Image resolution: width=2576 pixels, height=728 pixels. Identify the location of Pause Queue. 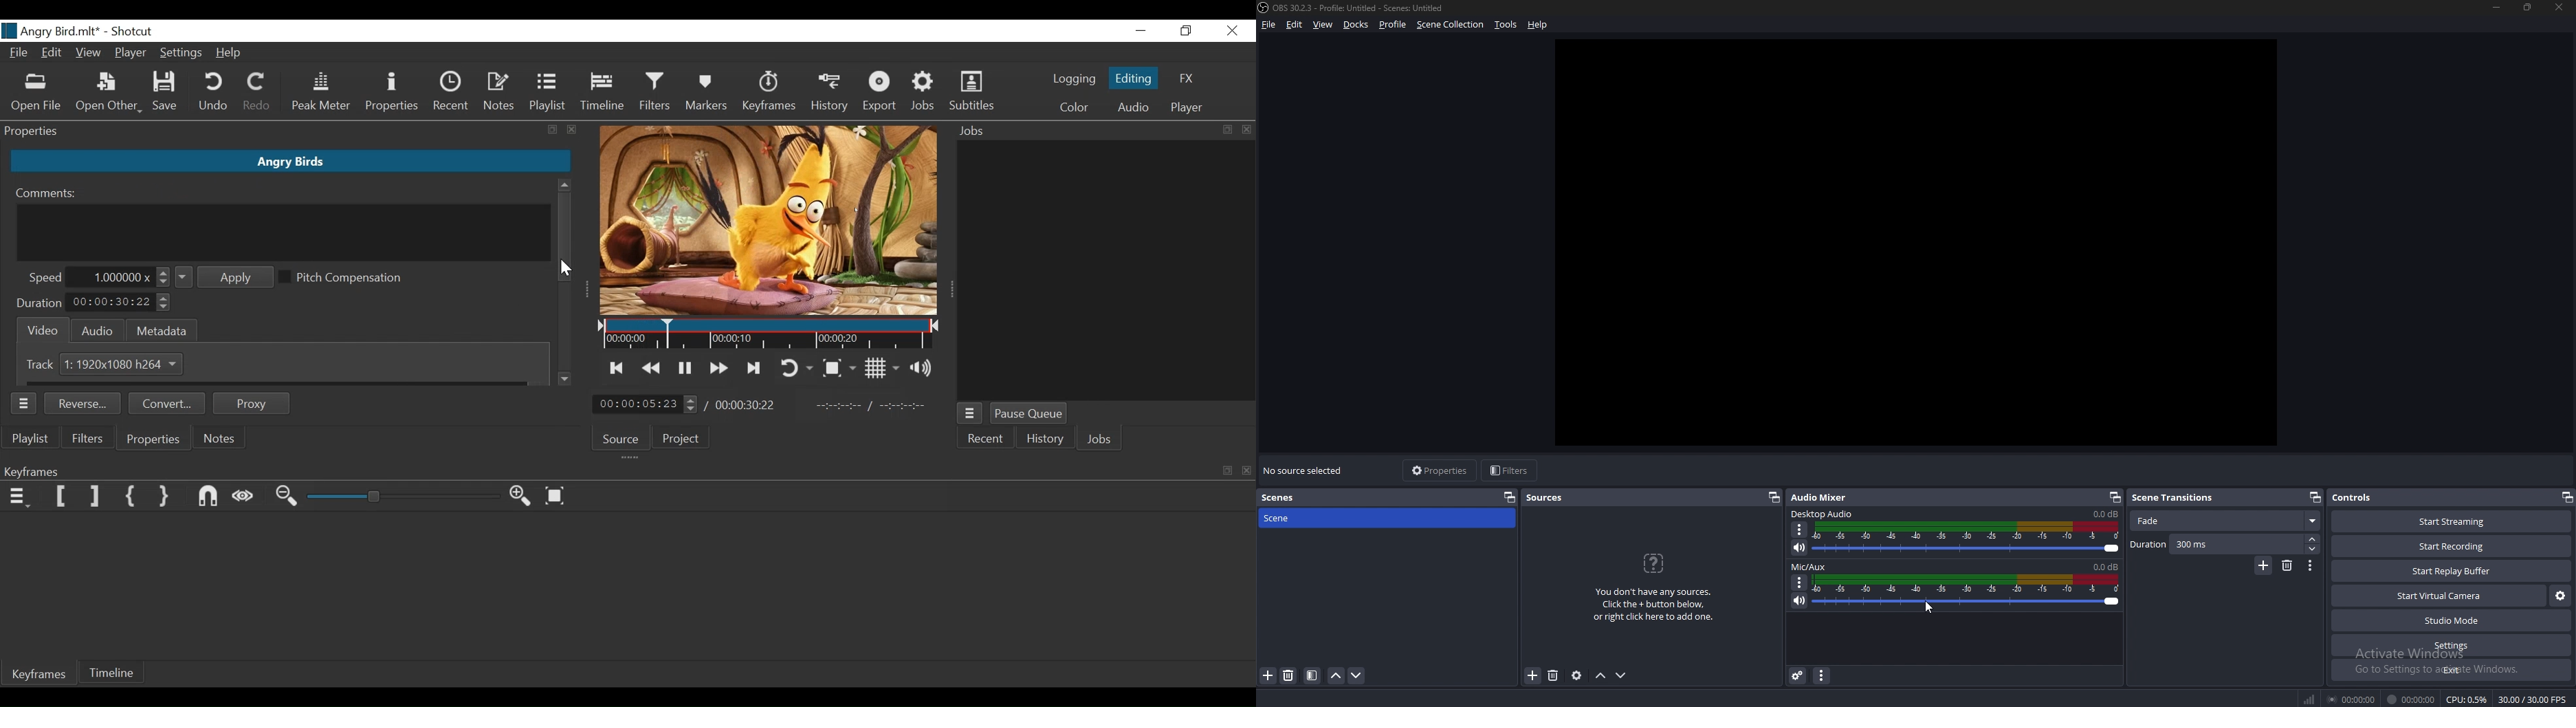
(1029, 414).